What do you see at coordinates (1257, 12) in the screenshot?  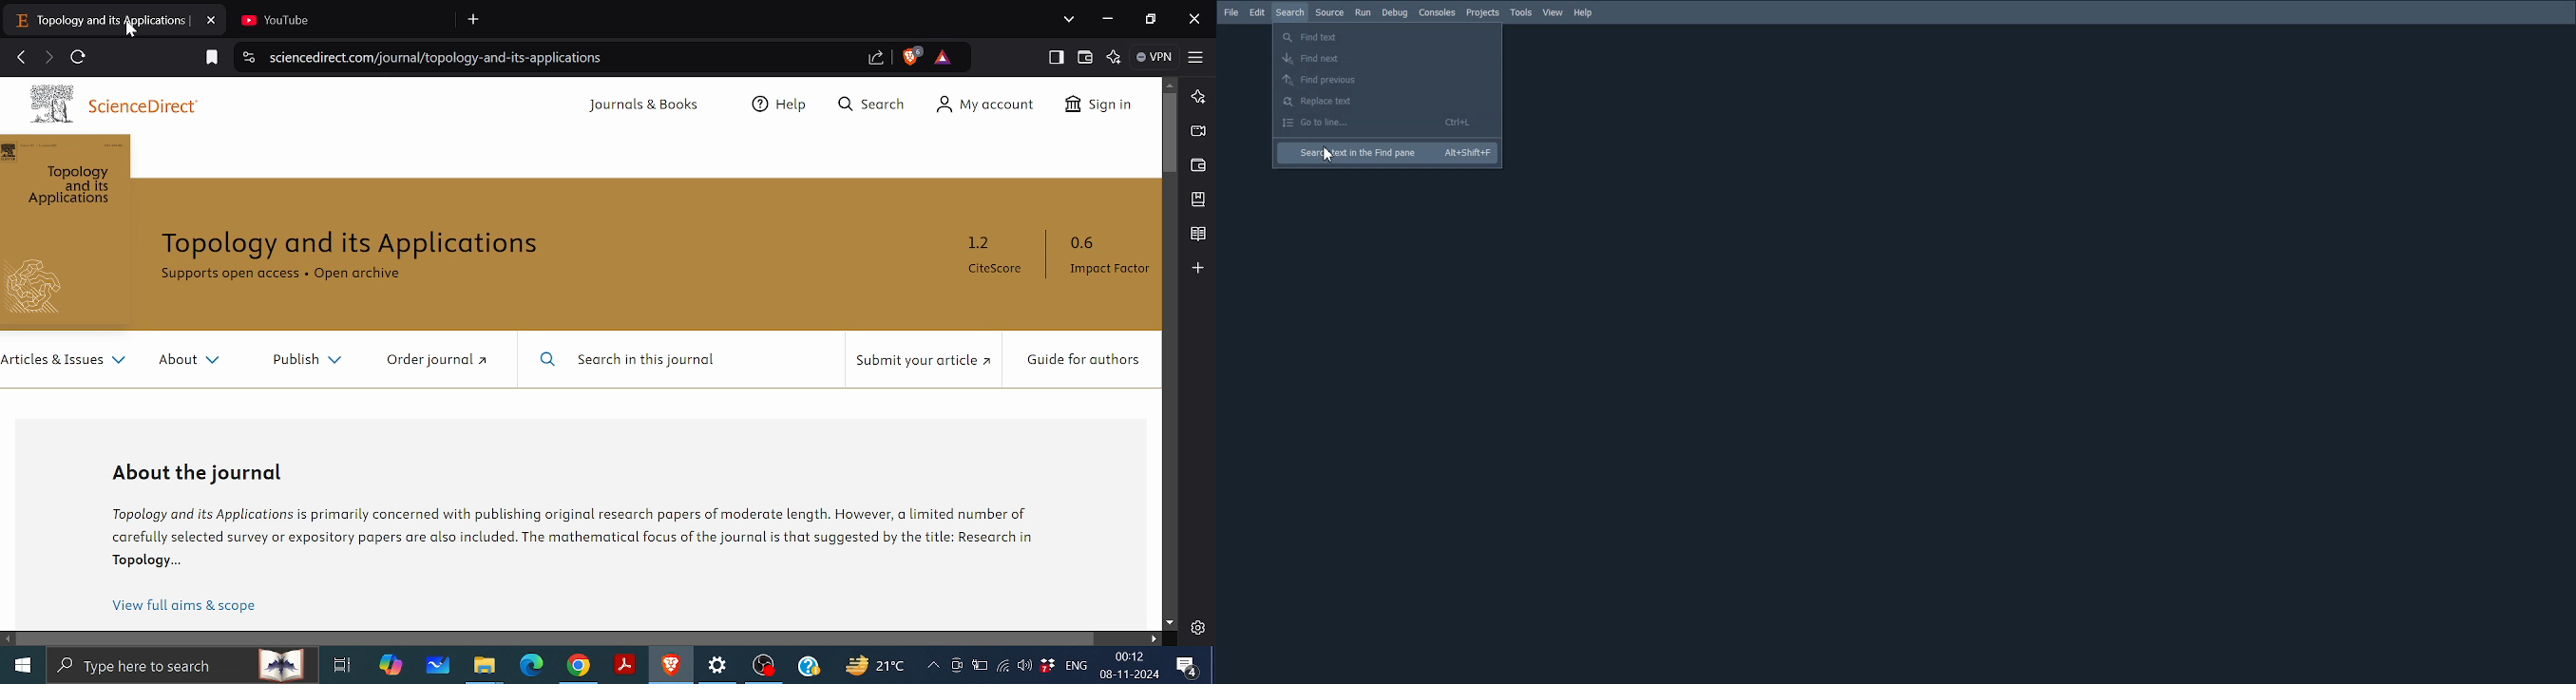 I see `Edit` at bounding box center [1257, 12].